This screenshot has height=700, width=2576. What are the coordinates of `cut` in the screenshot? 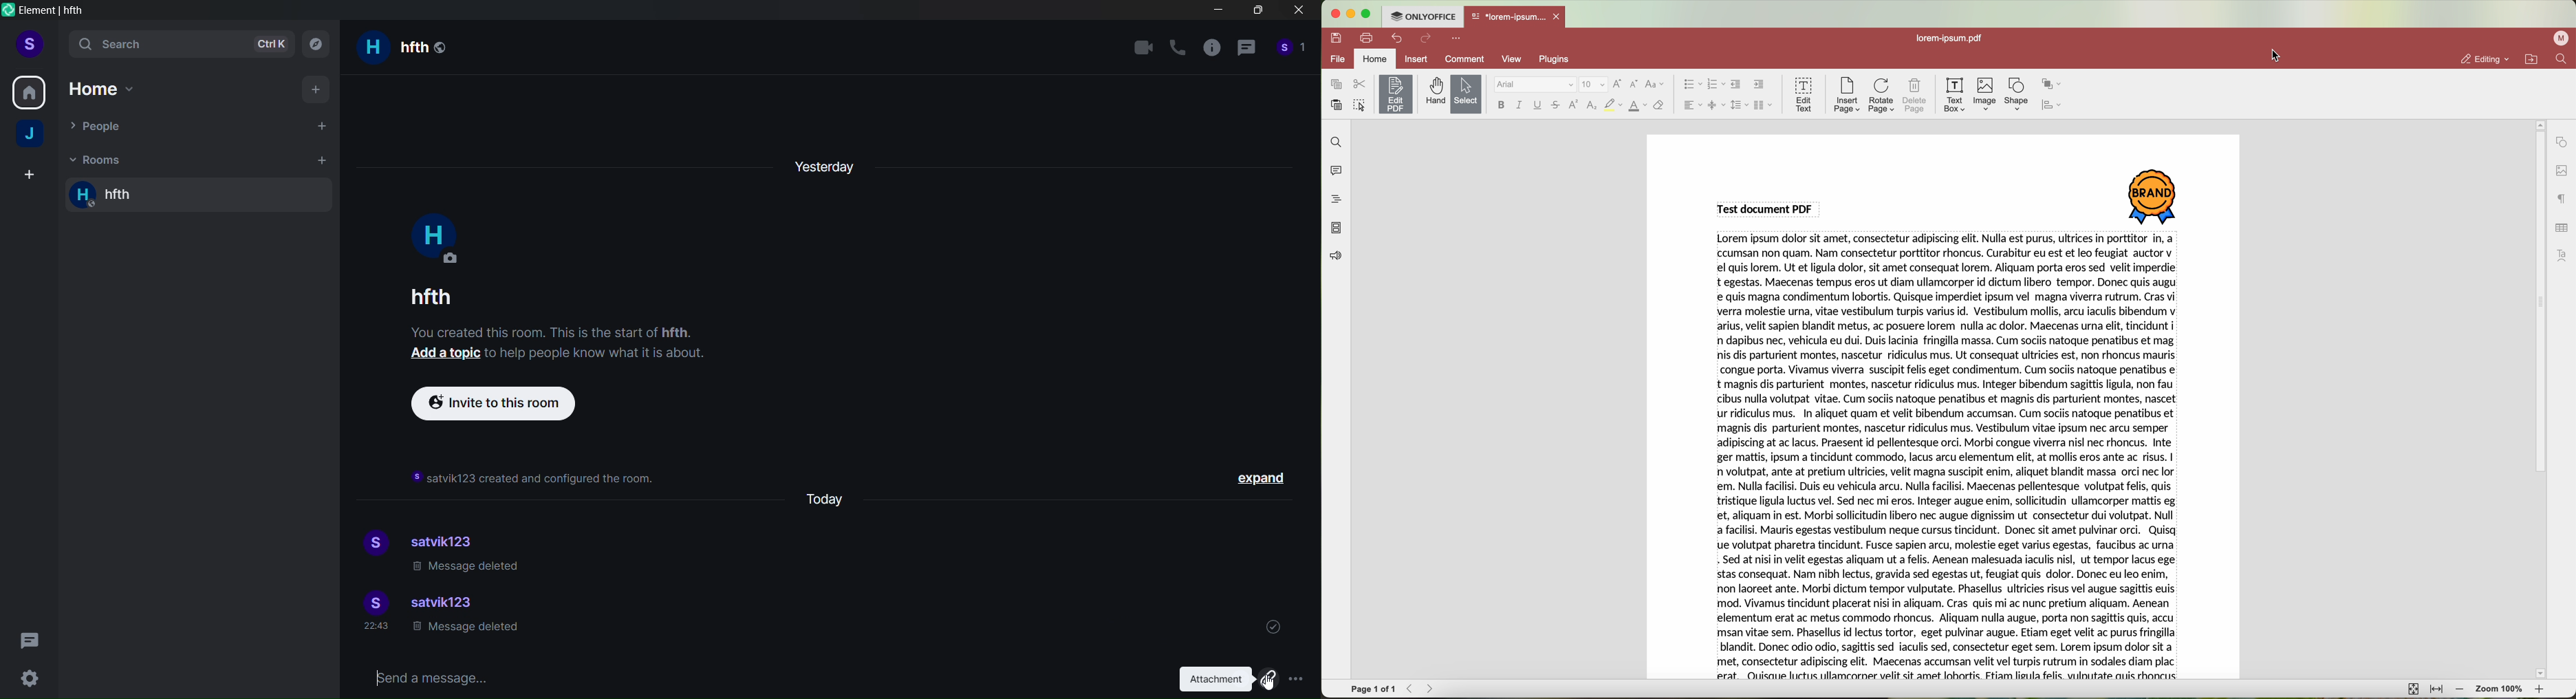 It's located at (1360, 84).